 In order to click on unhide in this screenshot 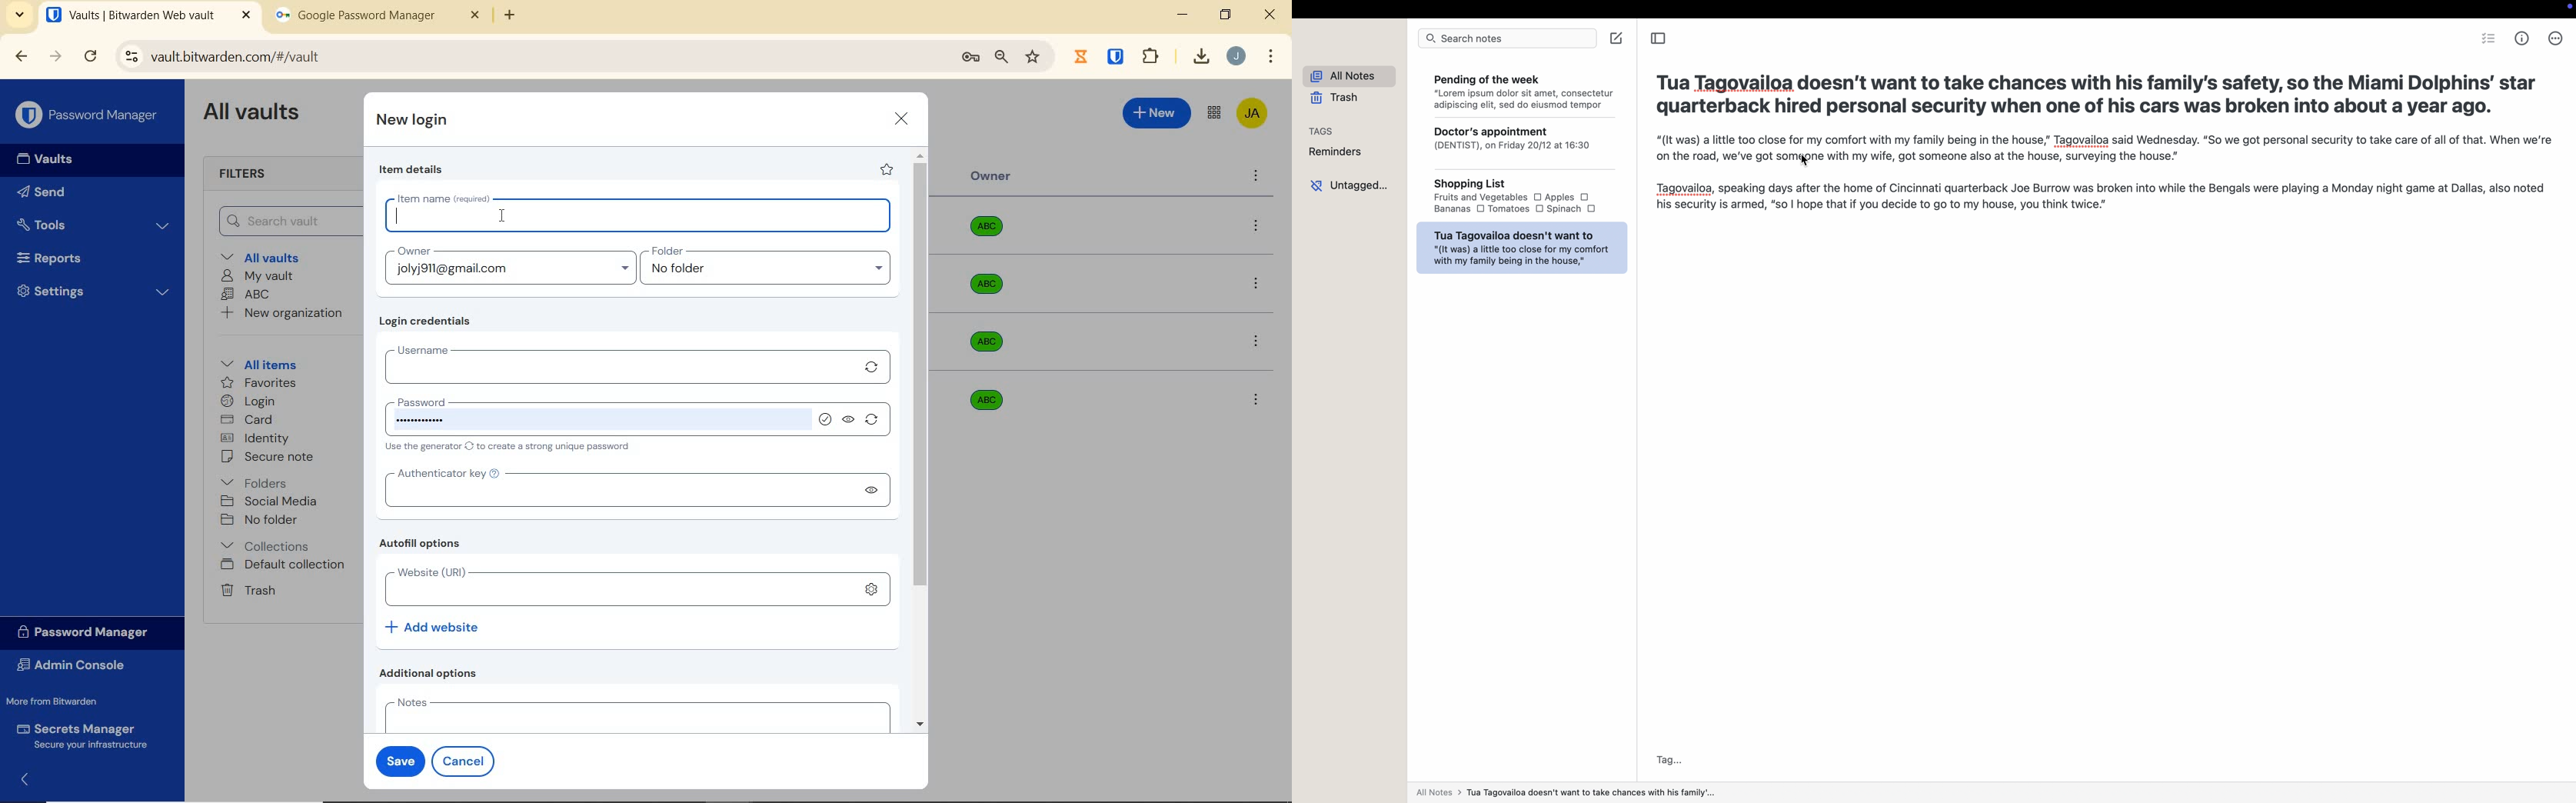, I will do `click(850, 421)`.